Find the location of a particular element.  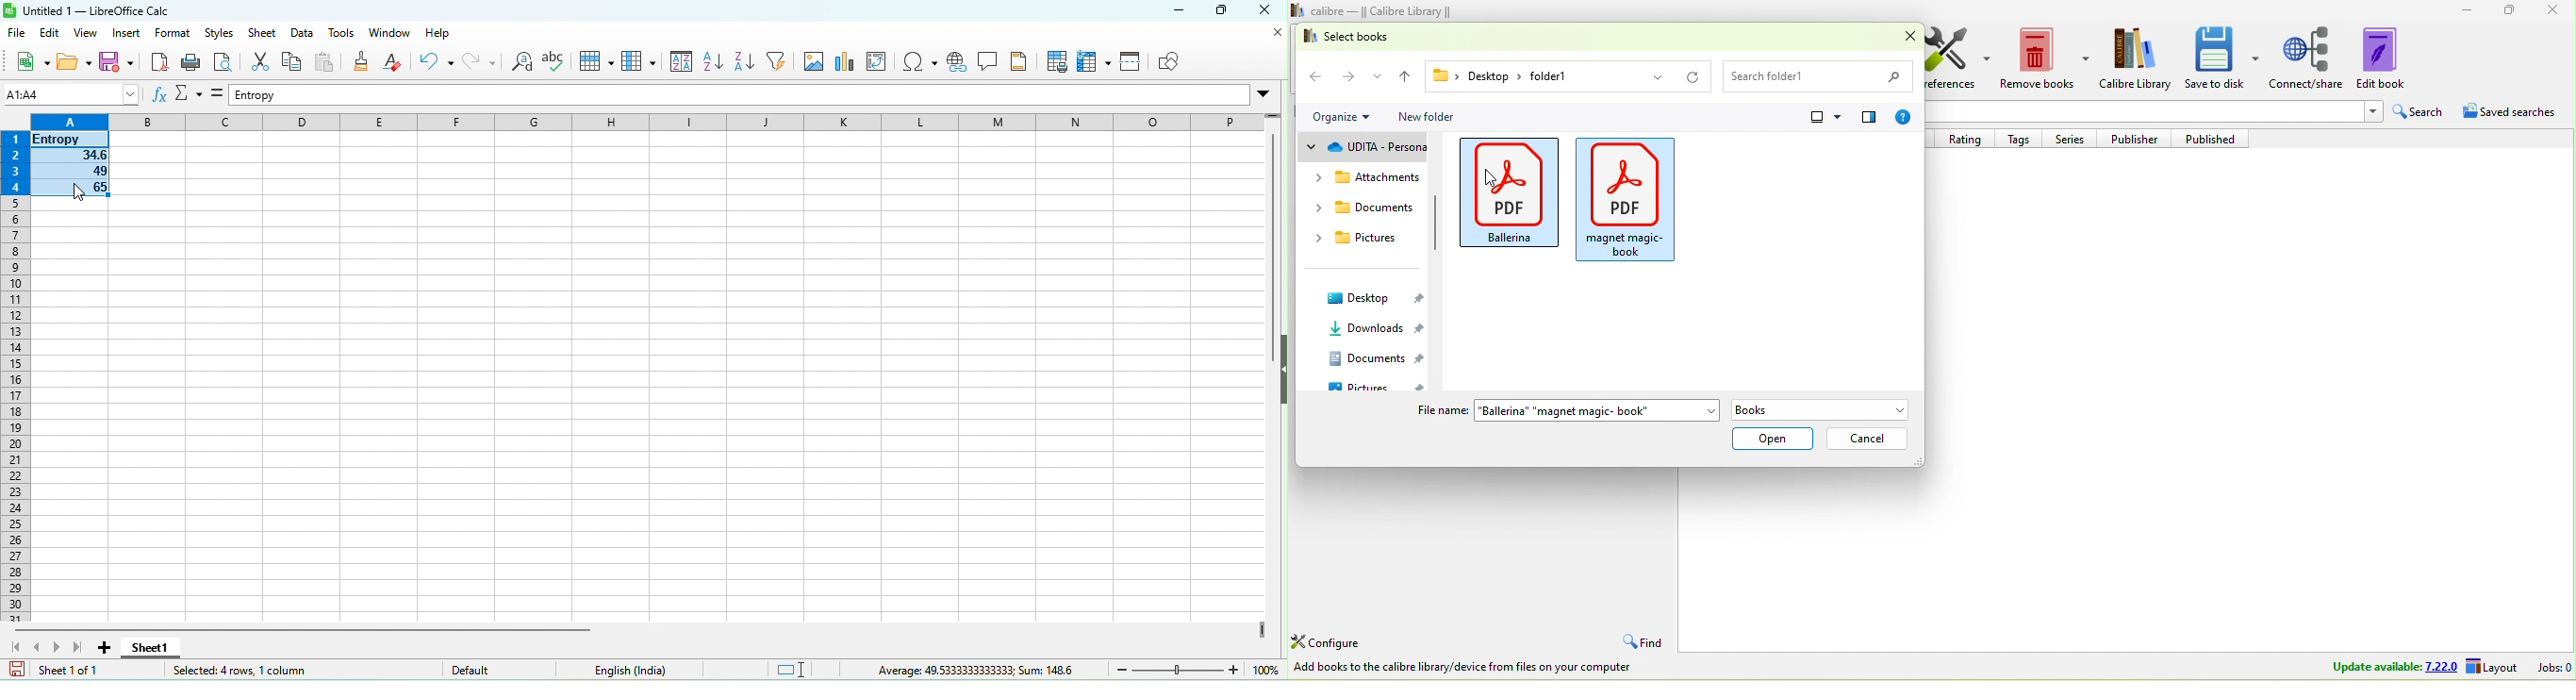

saved searches is located at coordinates (2511, 109).